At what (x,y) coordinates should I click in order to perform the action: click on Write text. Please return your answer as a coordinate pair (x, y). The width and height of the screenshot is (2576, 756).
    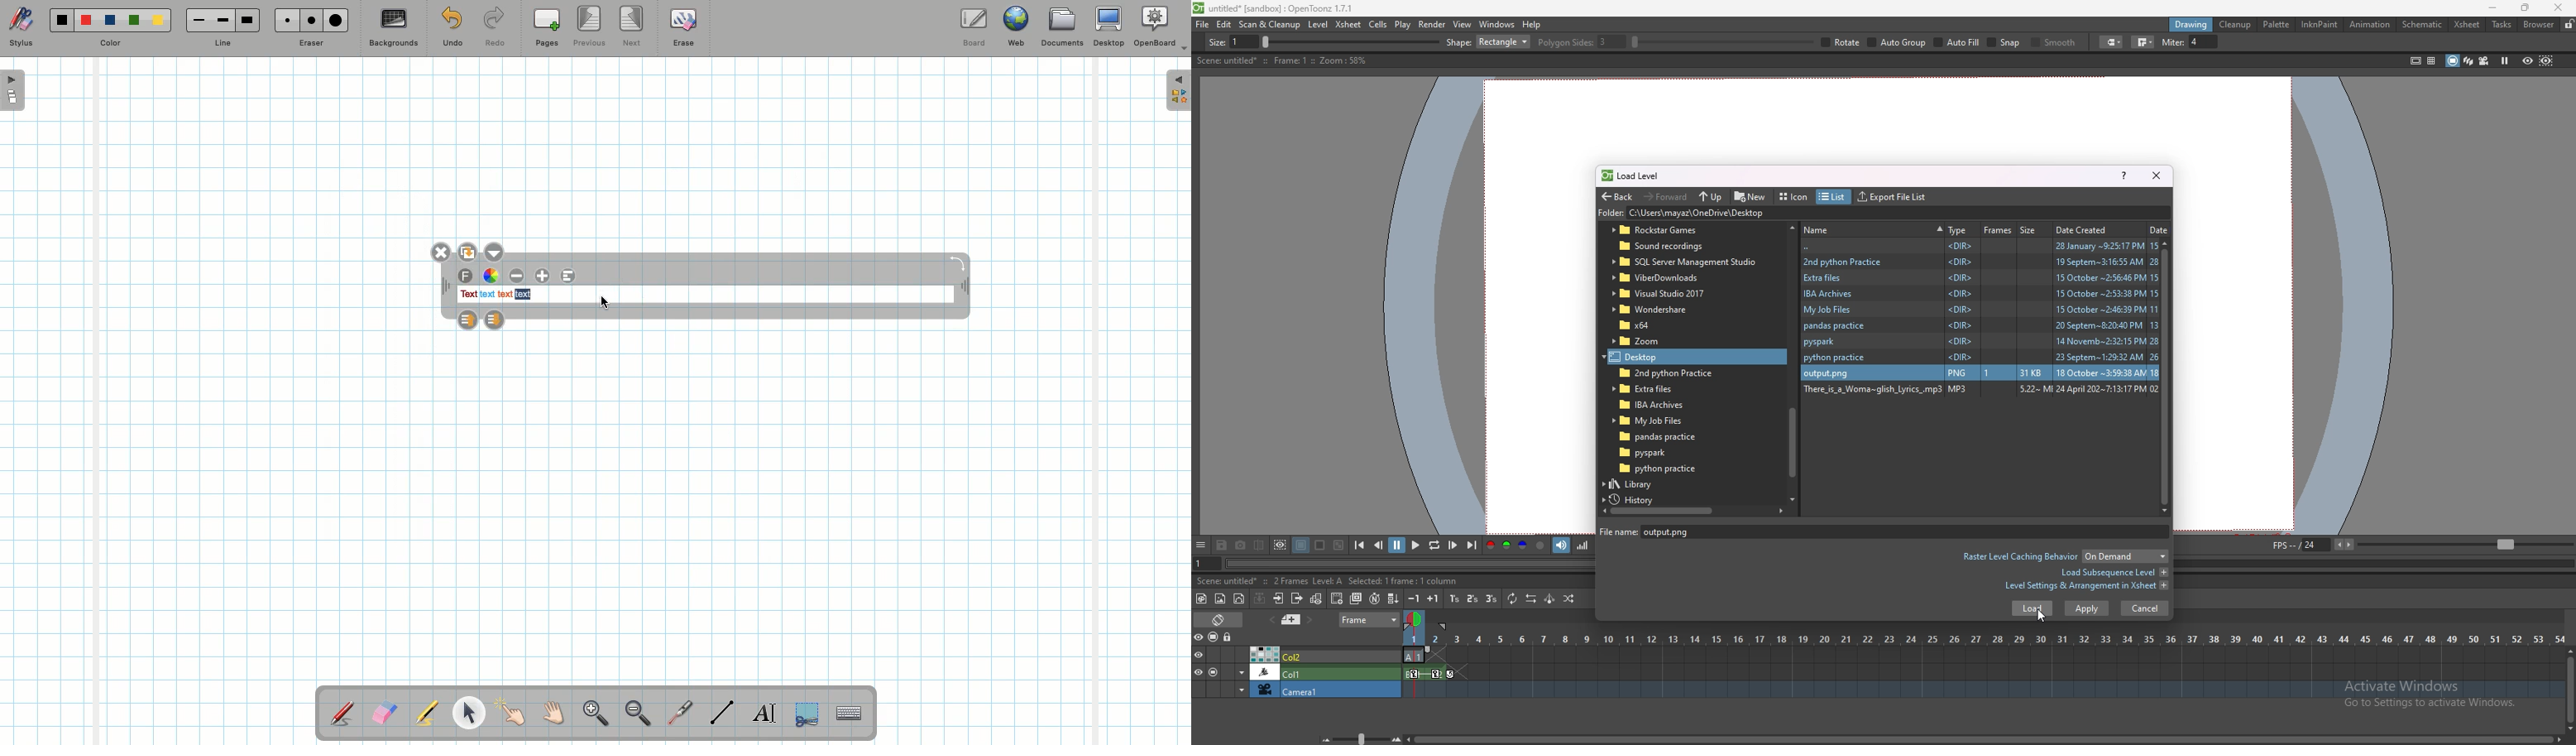
    Looking at the image, I should click on (766, 710).